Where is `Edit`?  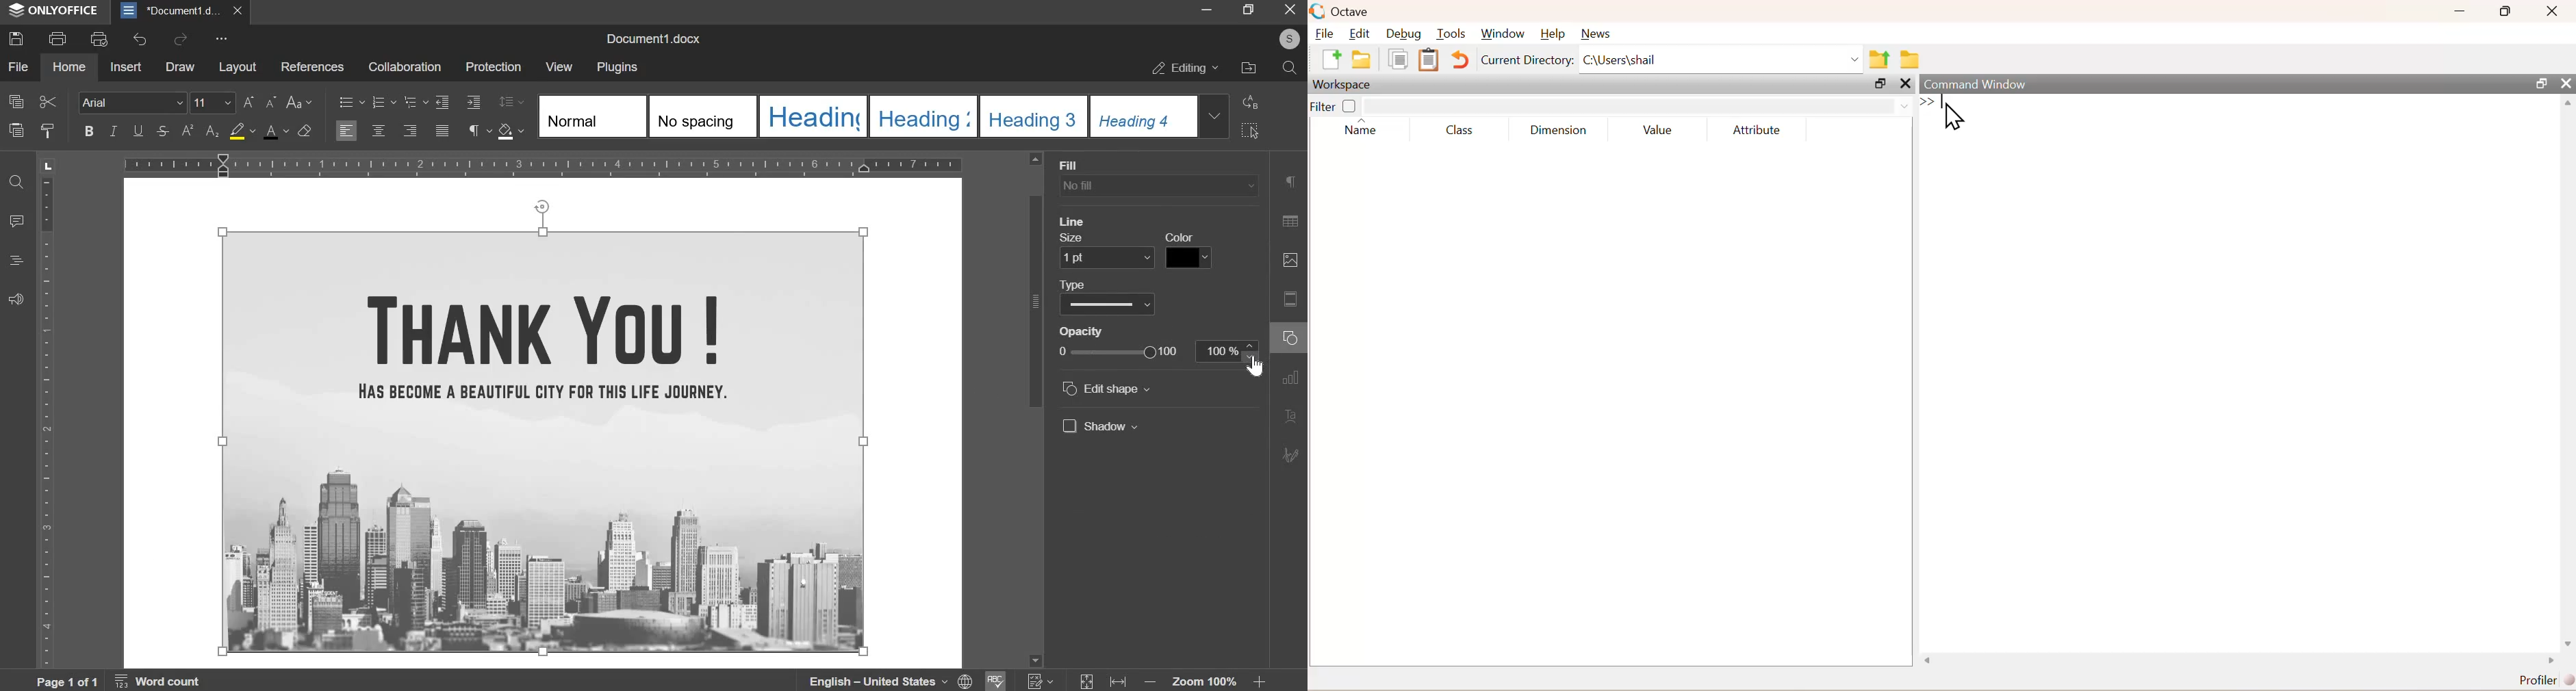
Edit is located at coordinates (1363, 32).